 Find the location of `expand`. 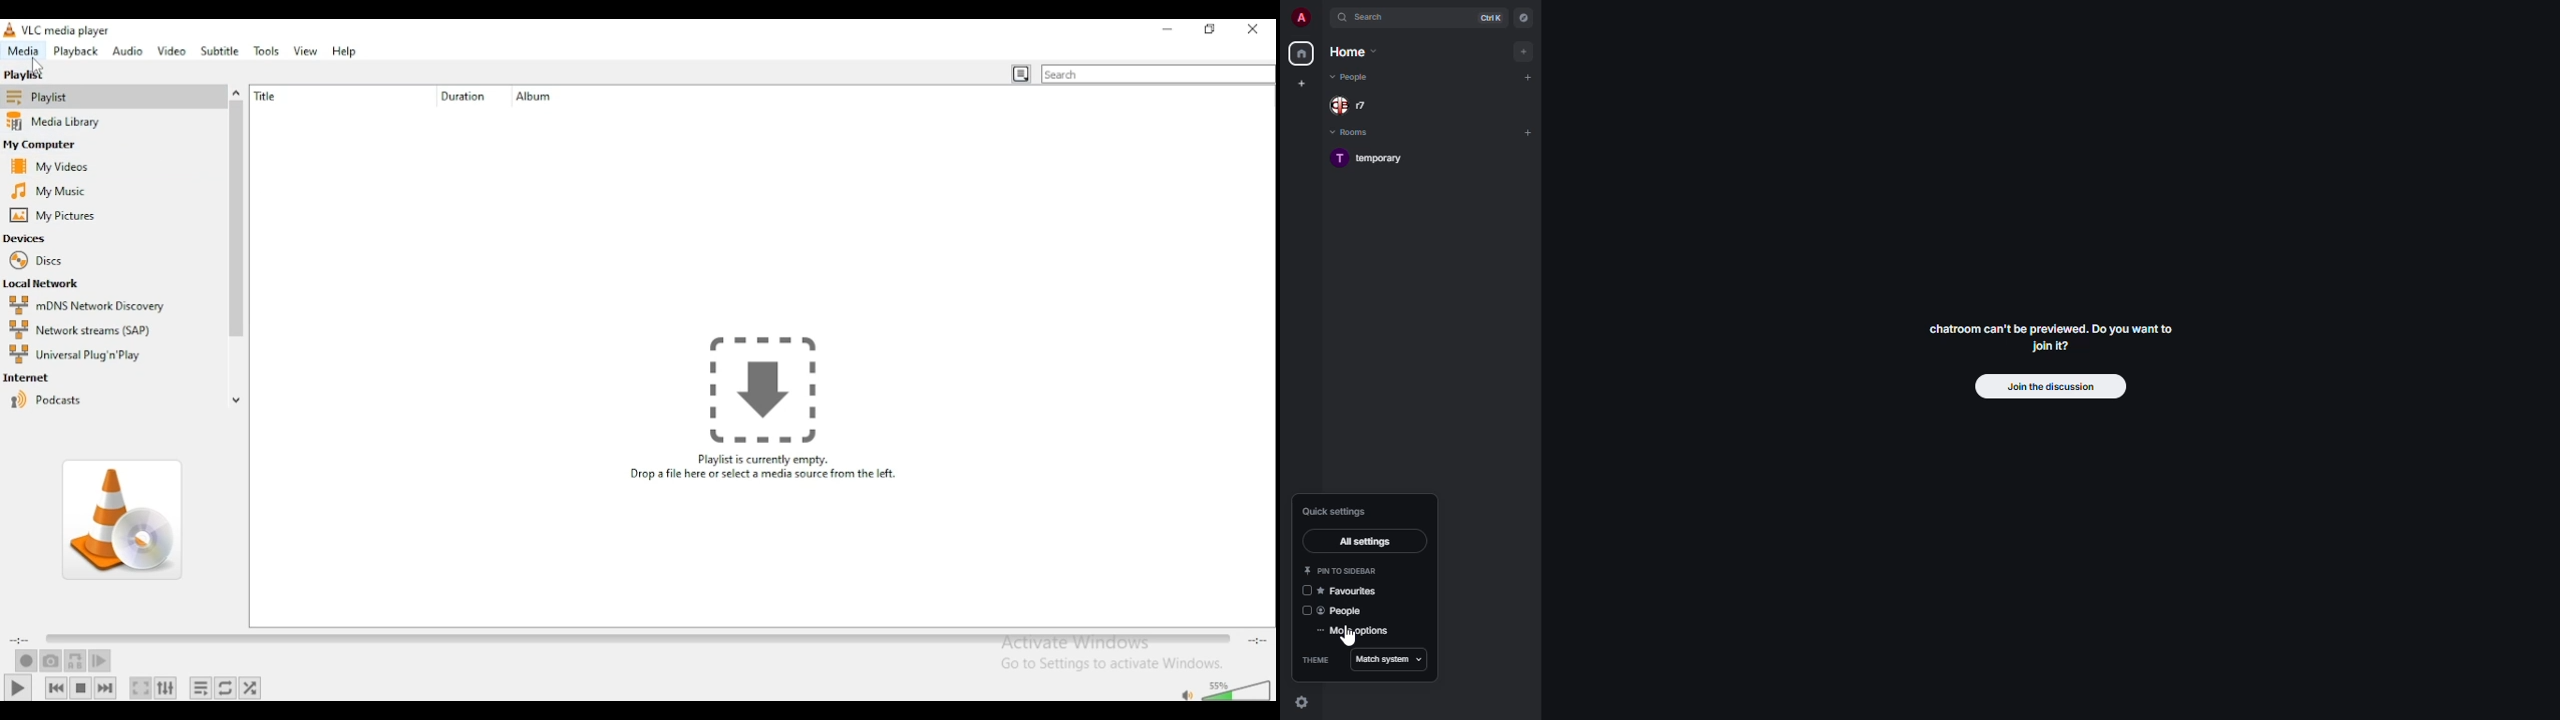

expand is located at coordinates (1324, 17).